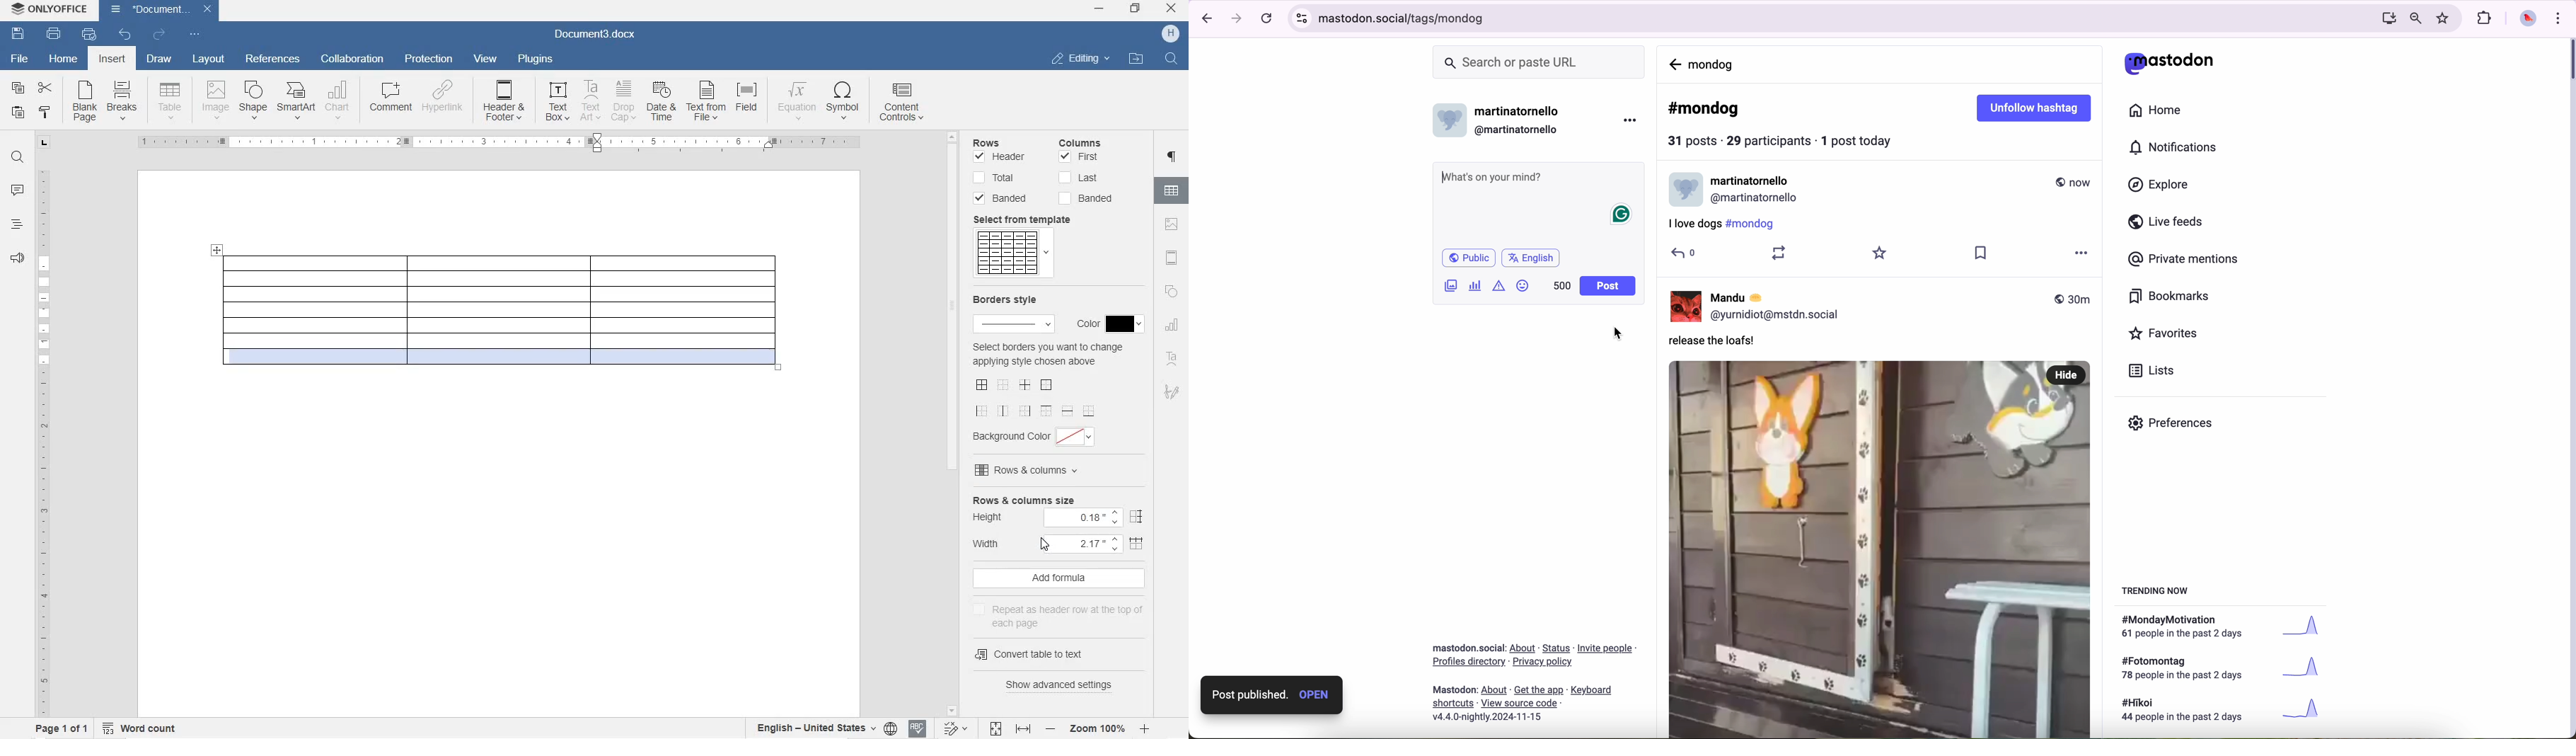  I want to click on explore, so click(2161, 185).